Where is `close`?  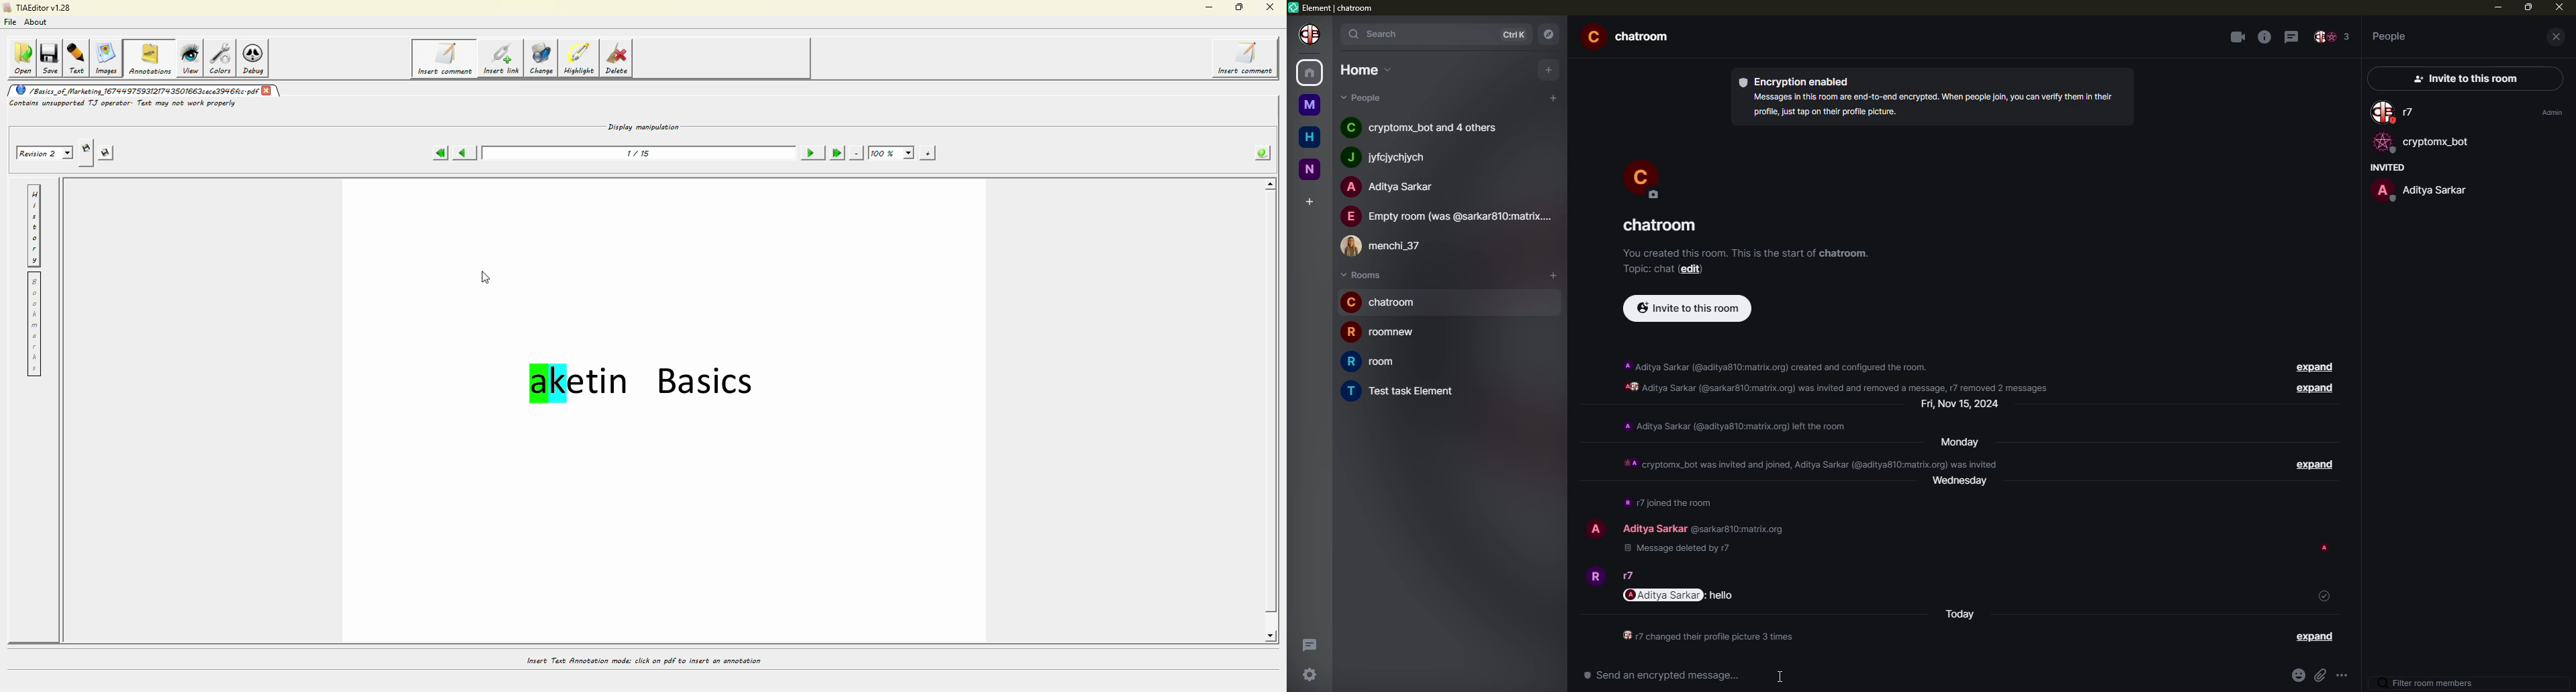
close is located at coordinates (2559, 7).